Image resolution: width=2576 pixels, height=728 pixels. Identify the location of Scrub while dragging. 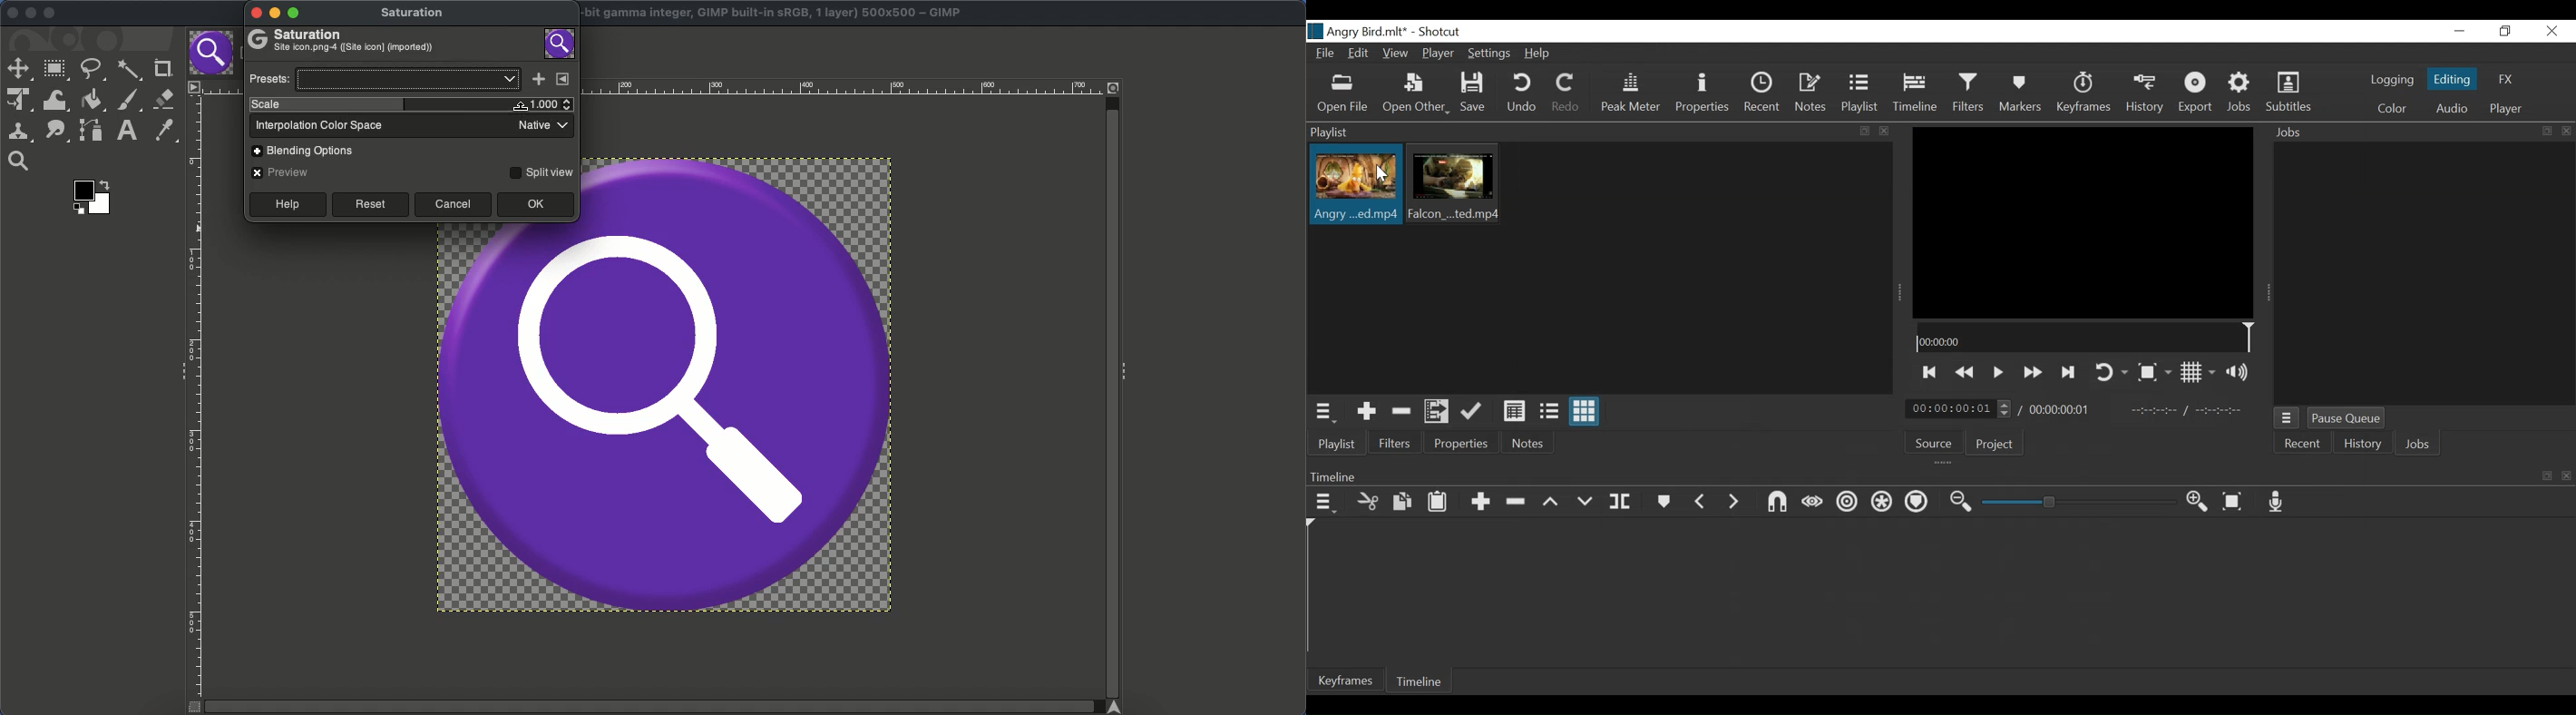
(1813, 504).